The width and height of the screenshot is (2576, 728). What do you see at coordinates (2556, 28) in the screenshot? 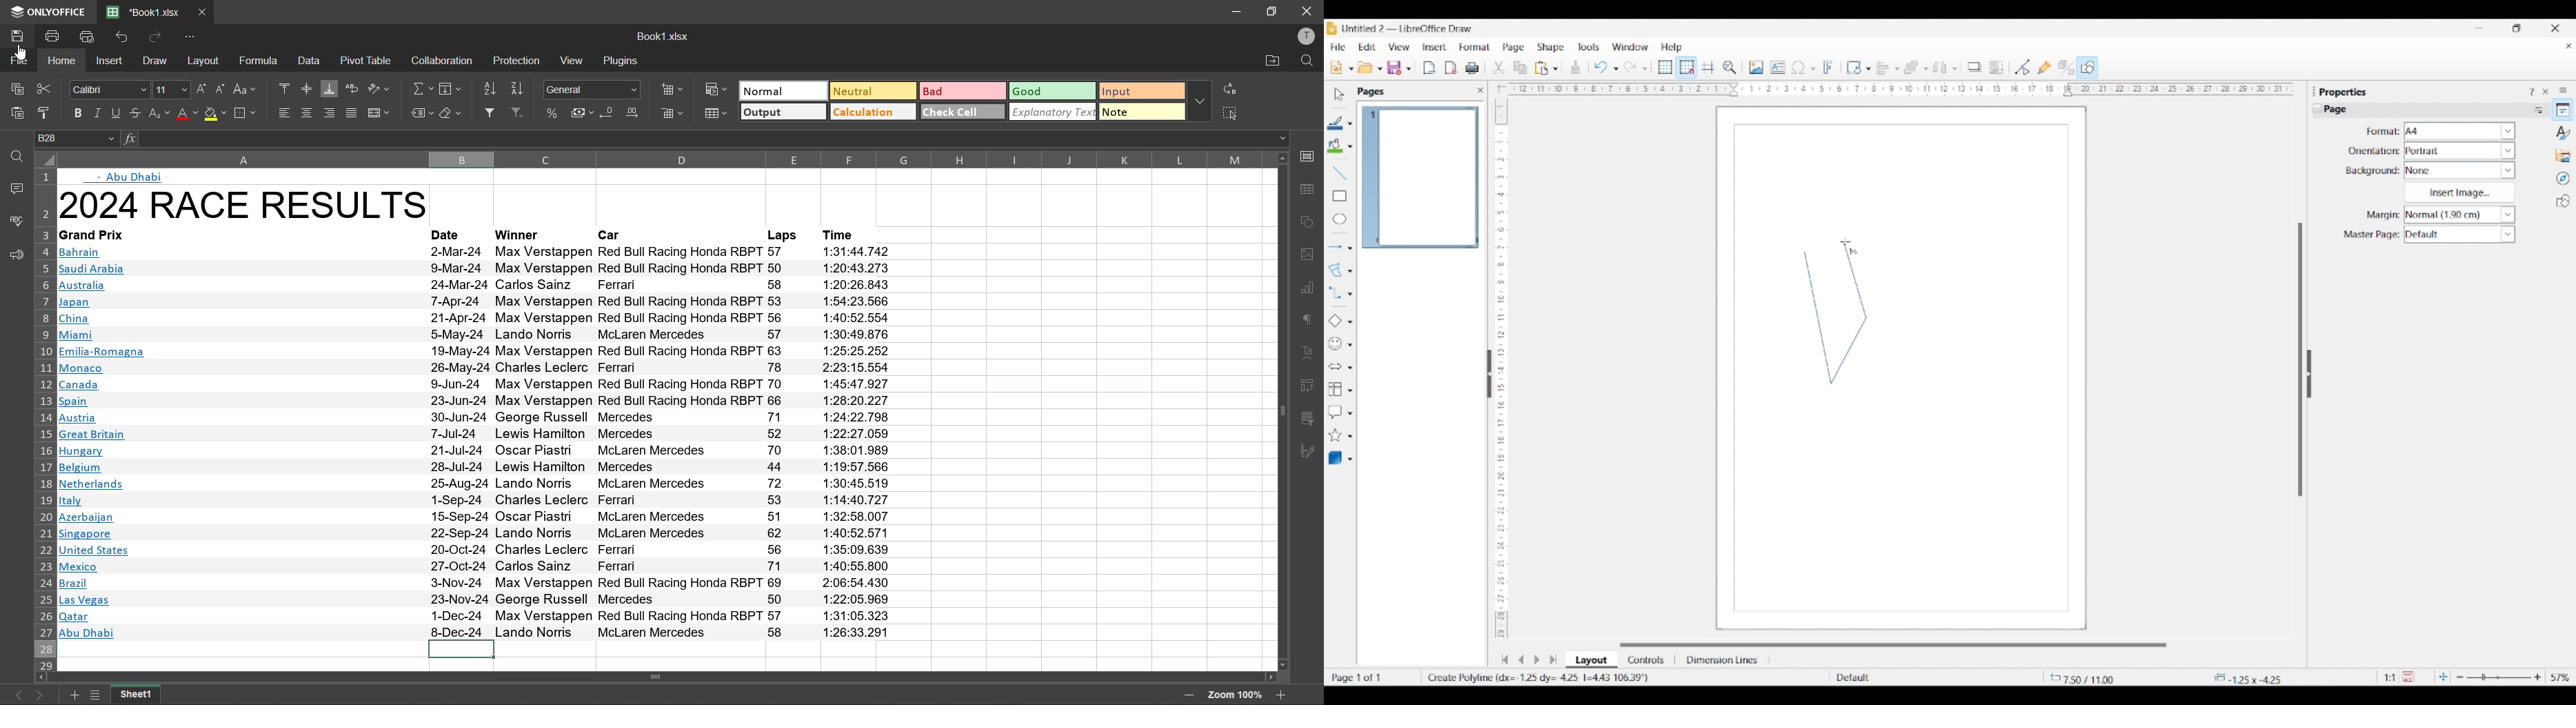
I see `Close interface` at bounding box center [2556, 28].